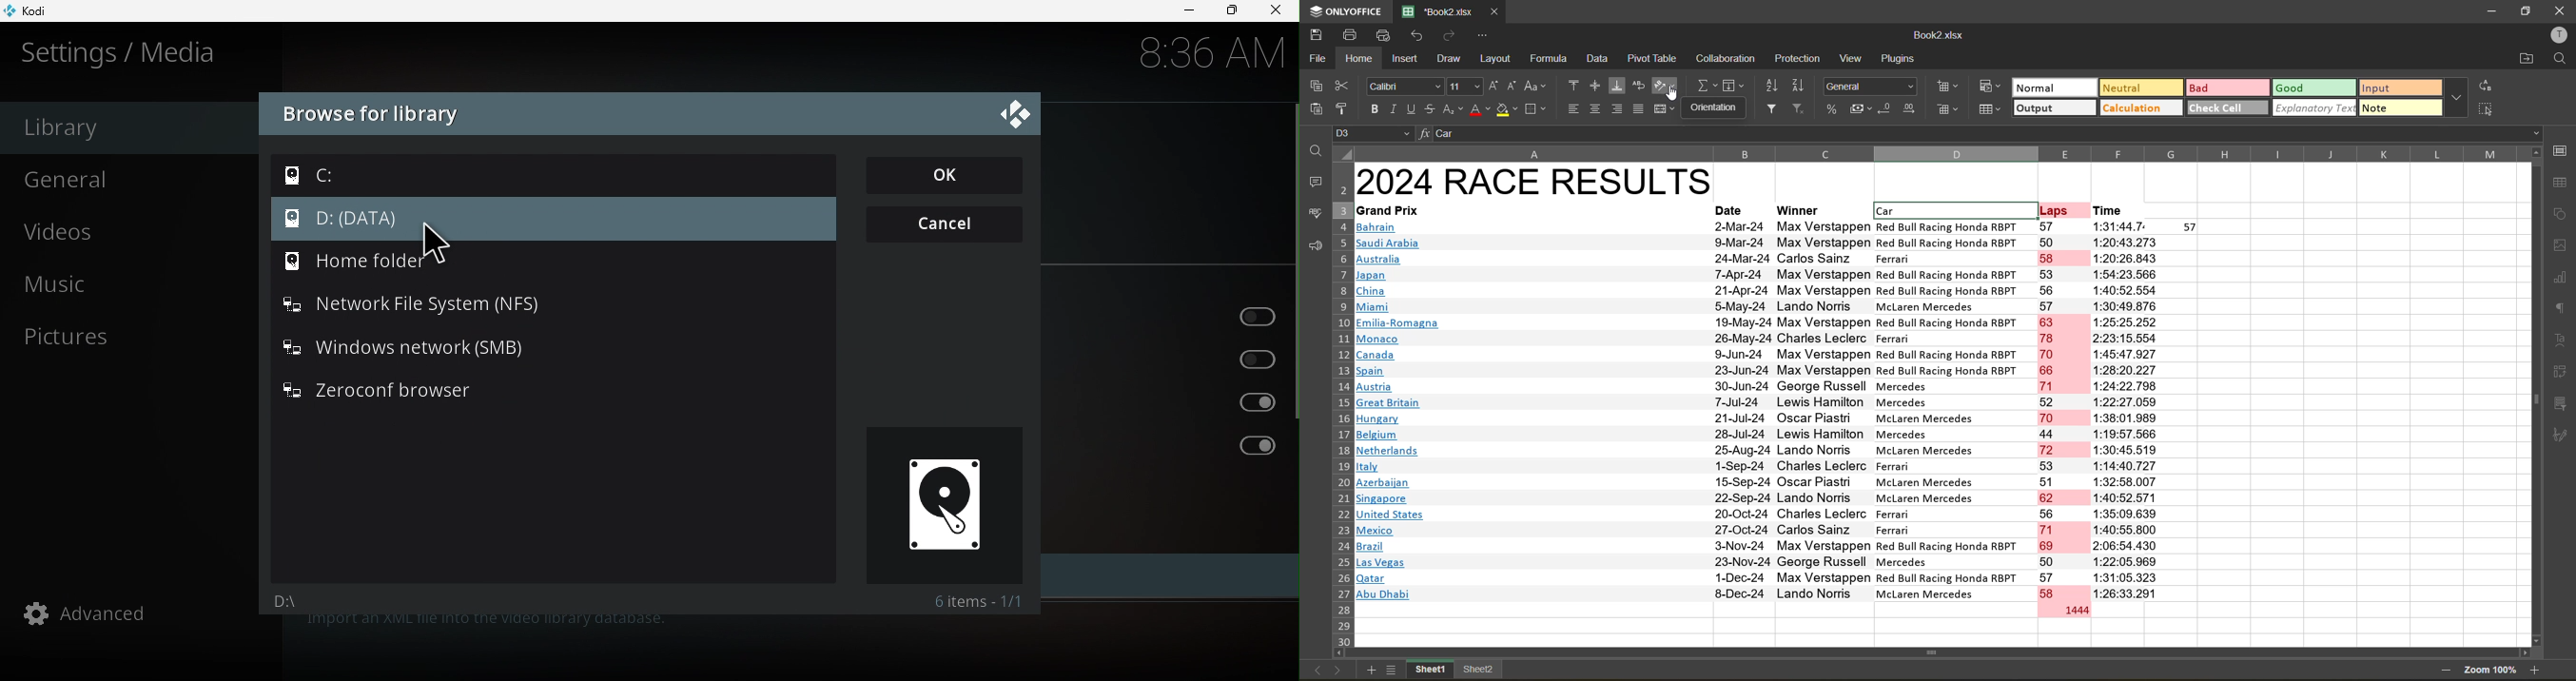  What do you see at coordinates (1600, 59) in the screenshot?
I see `data` at bounding box center [1600, 59].